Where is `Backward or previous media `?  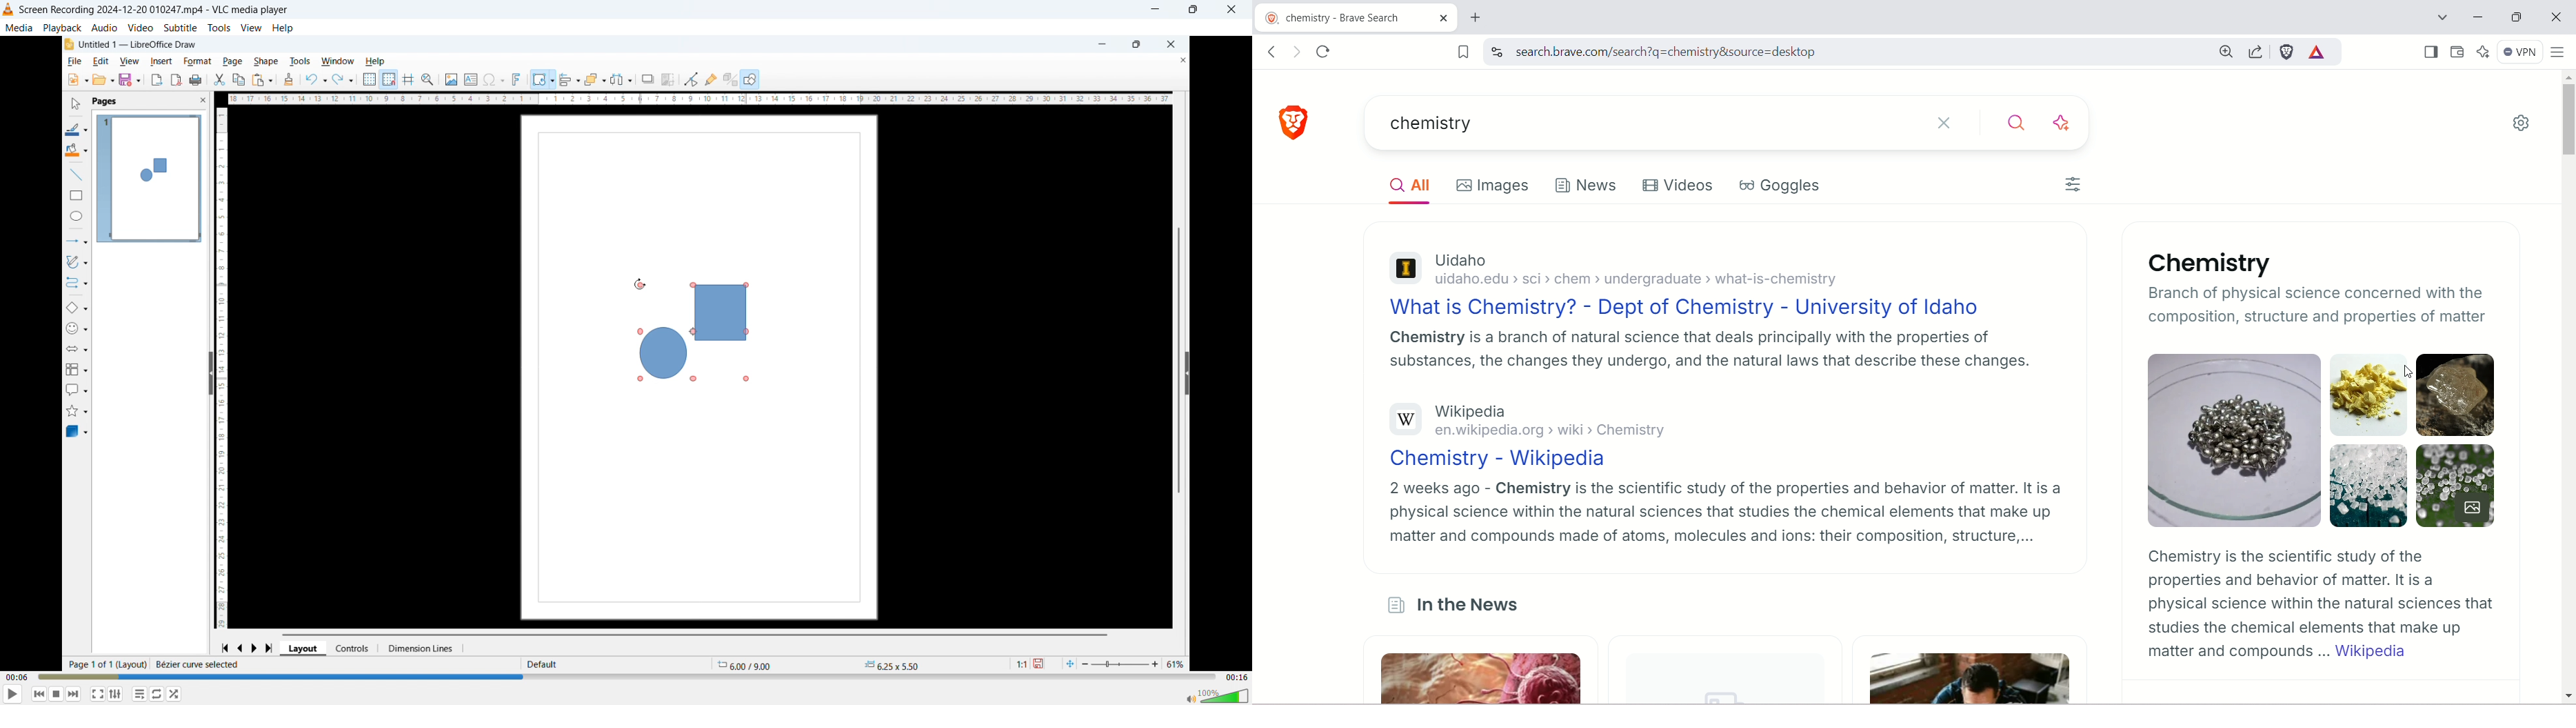 Backward or previous media  is located at coordinates (38, 694).